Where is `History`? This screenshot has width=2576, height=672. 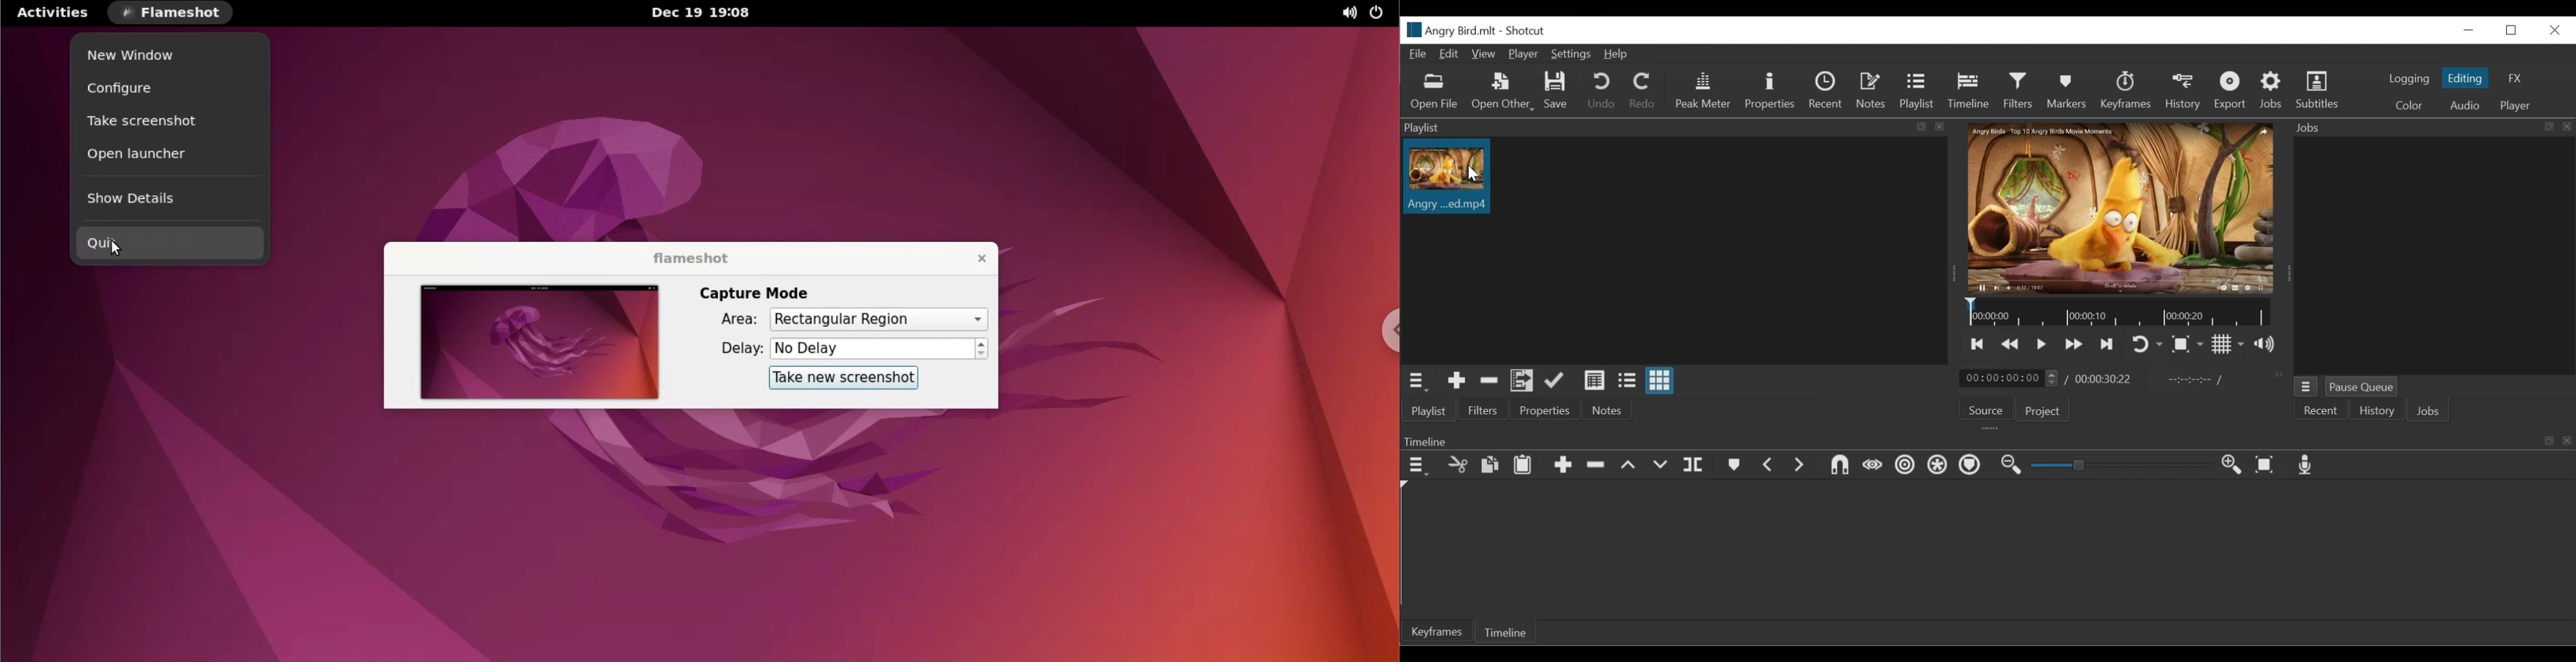
History is located at coordinates (2183, 91).